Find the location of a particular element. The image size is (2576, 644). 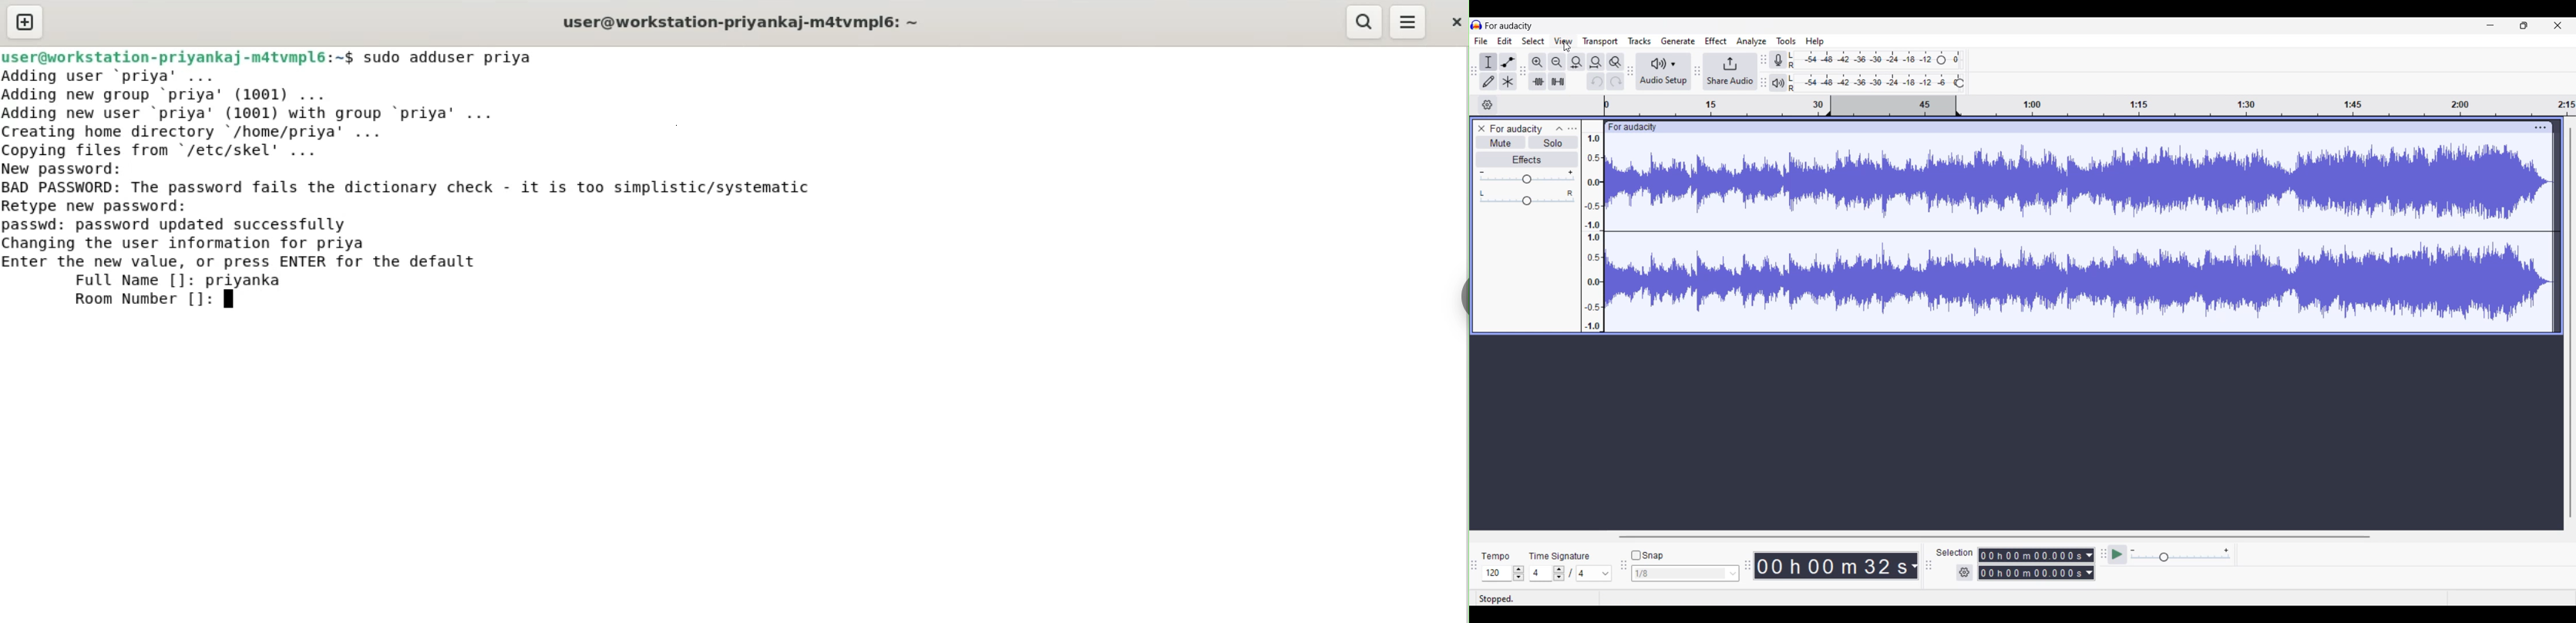

Mute is located at coordinates (1501, 142).